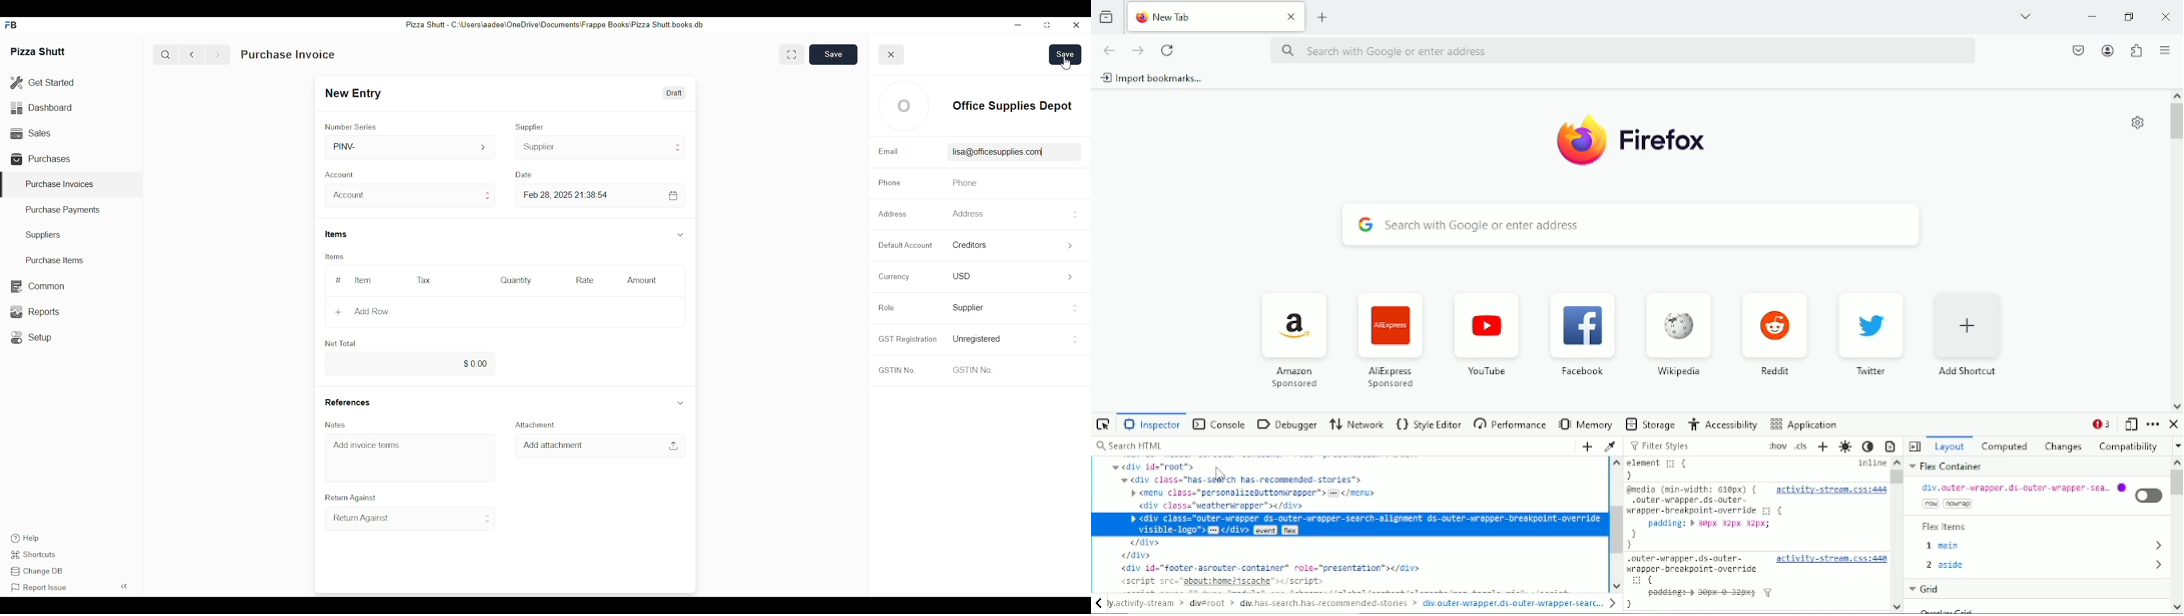  I want to click on Purchase Items, so click(51, 260).